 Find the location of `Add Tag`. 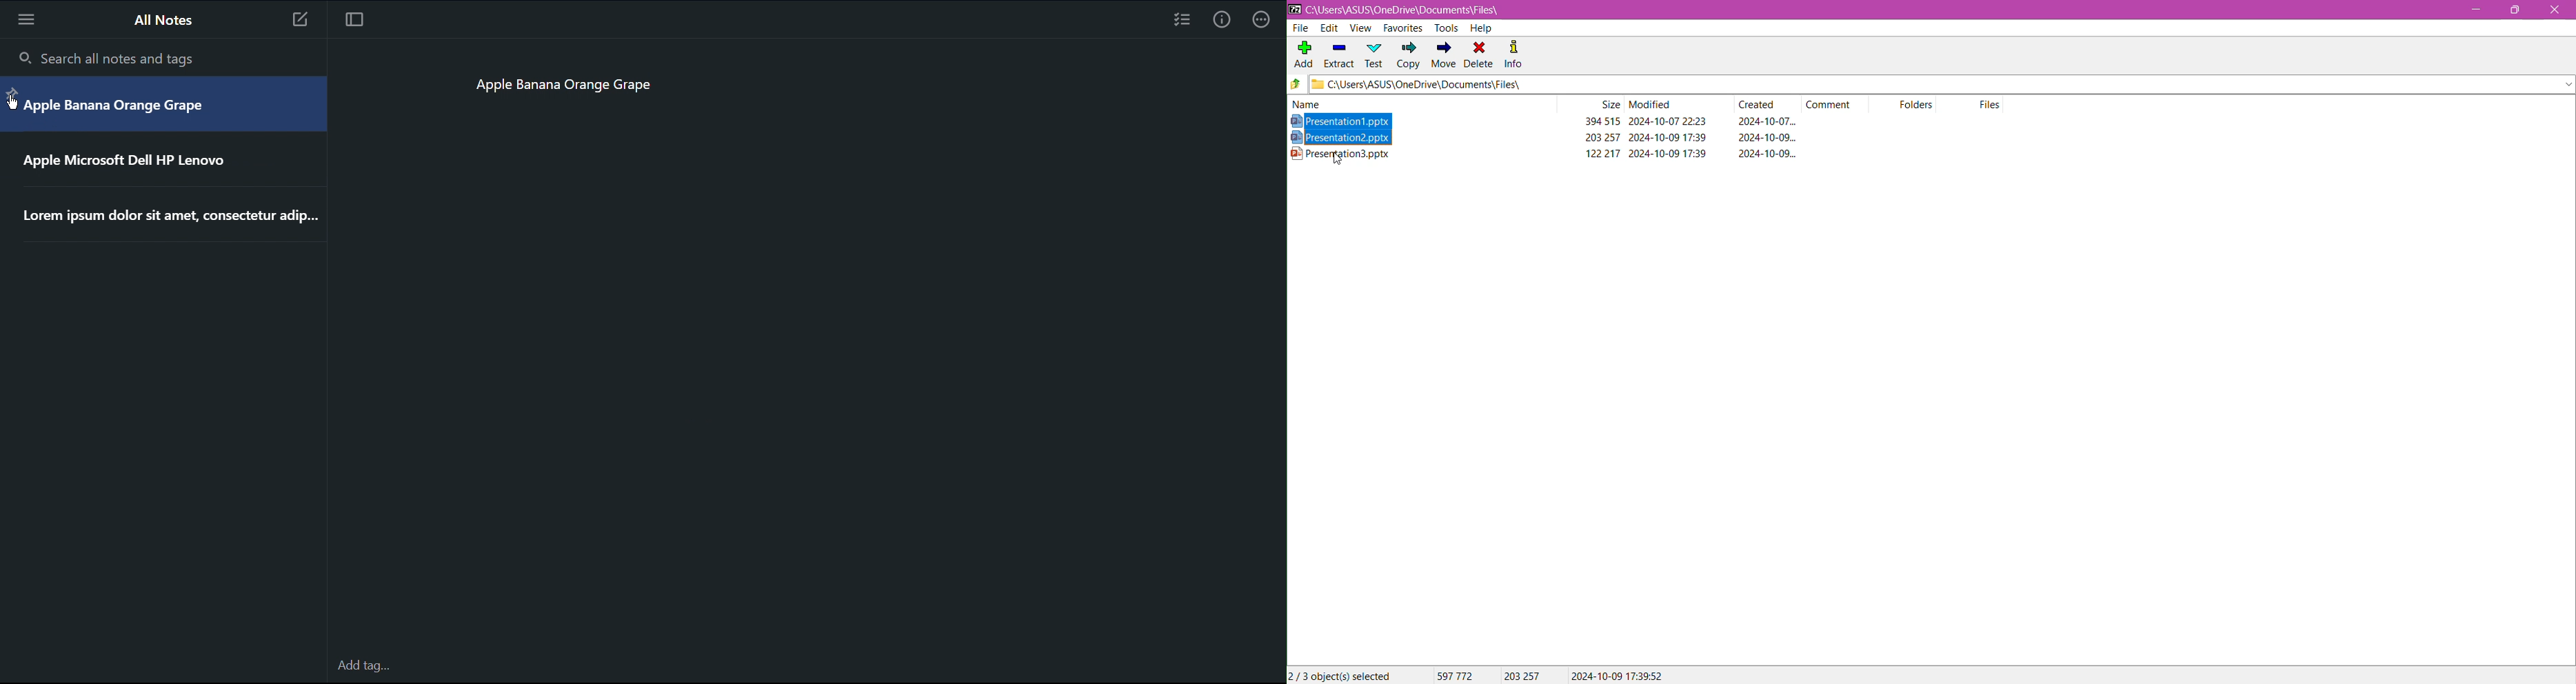

Add Tag is located at coordinates (366, 666).